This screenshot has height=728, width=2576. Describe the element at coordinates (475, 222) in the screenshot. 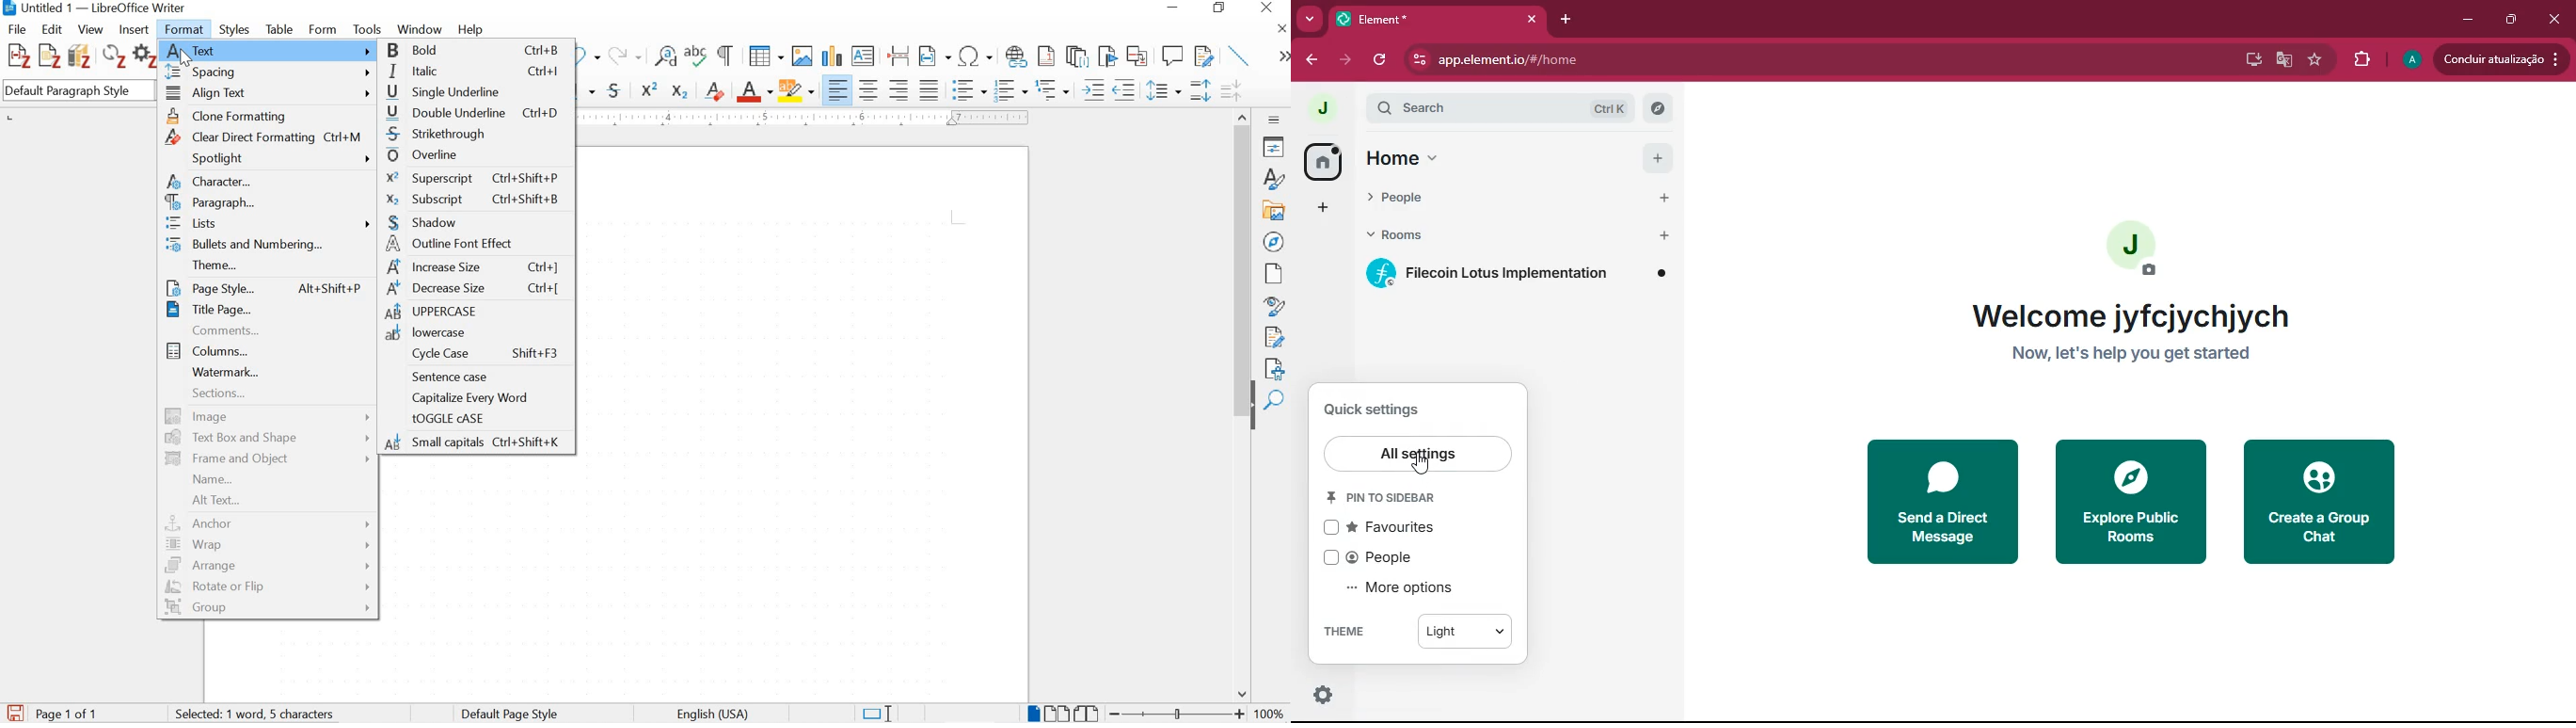

I see `shadow` at that location.